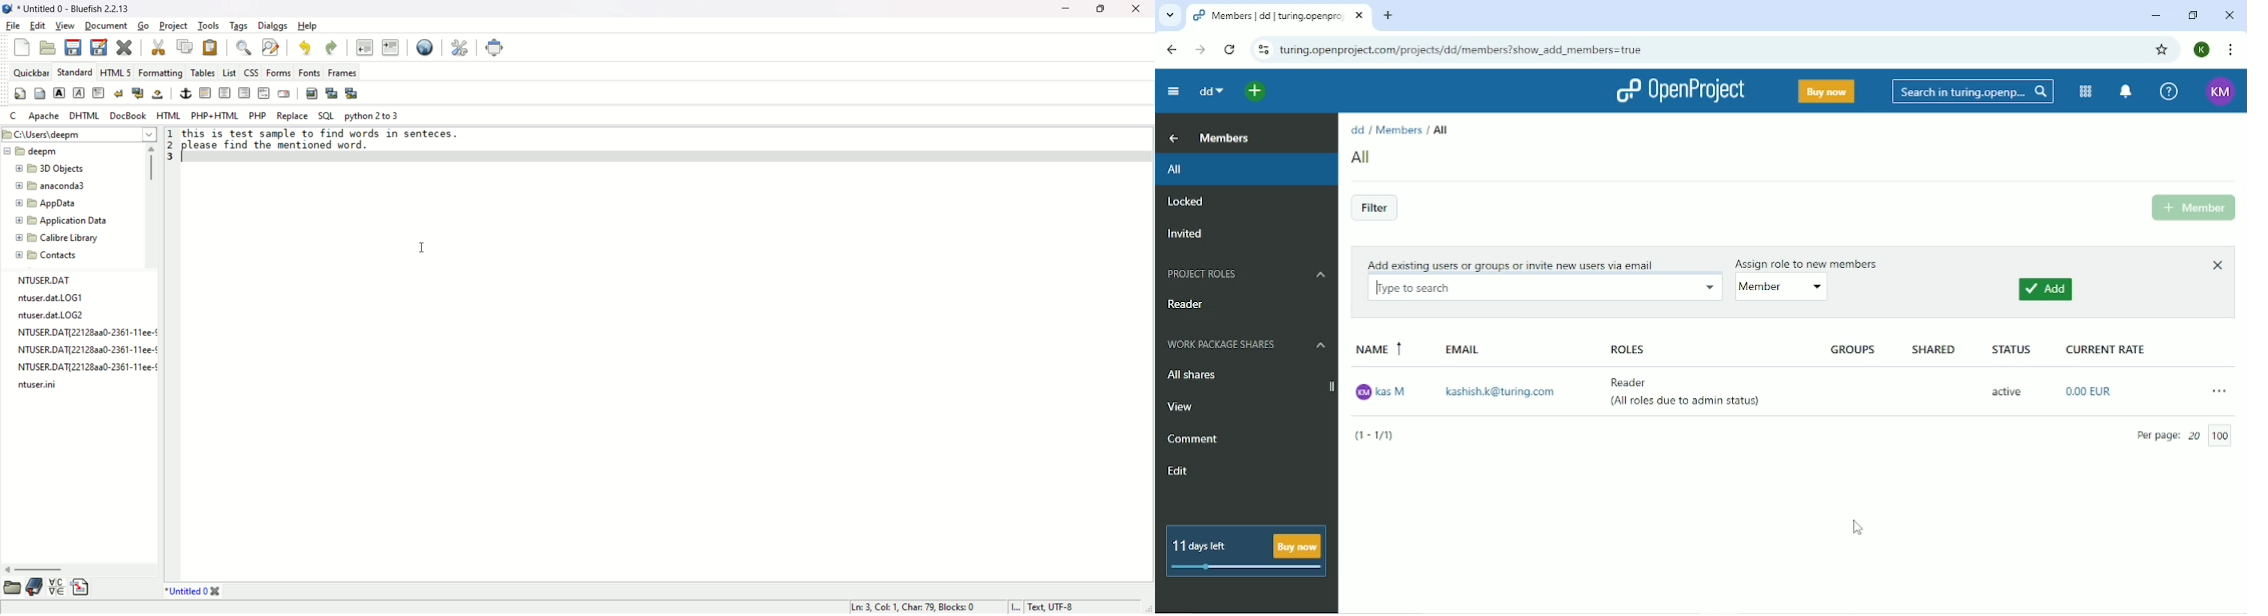  Describe the element at coordinates (117, 93) in the screenshot. I see `break` at that location.